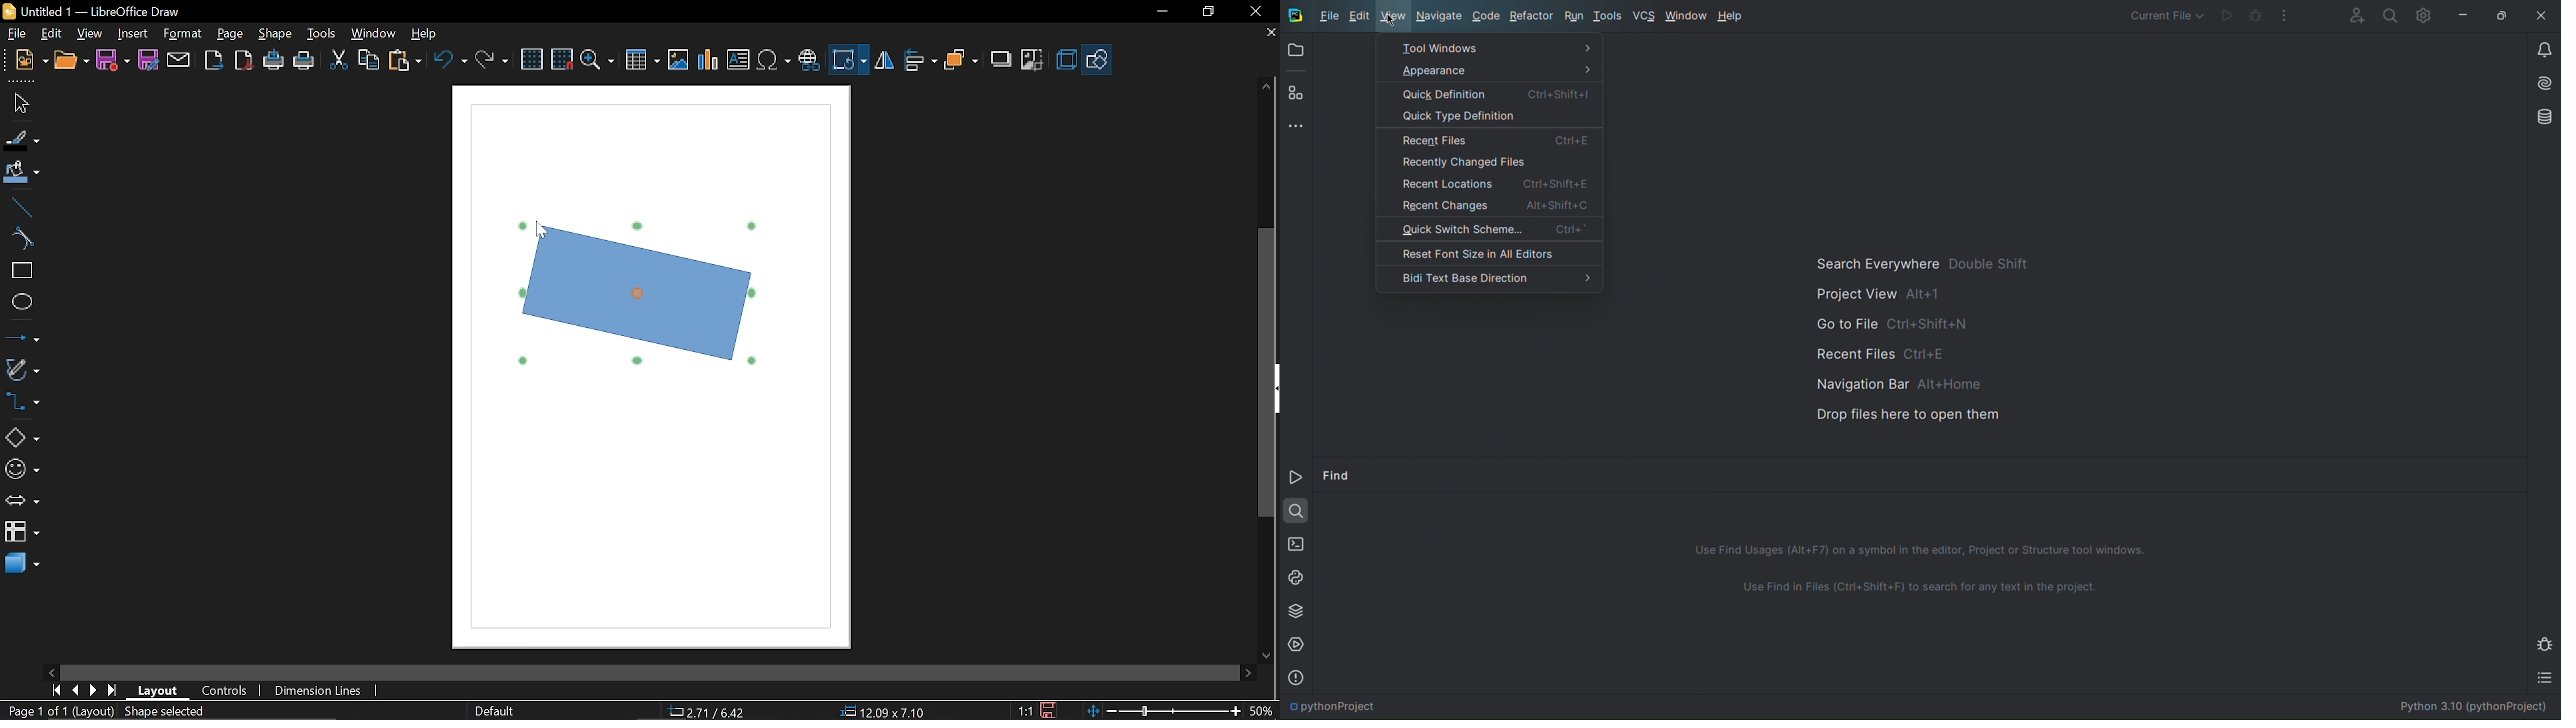 Image resolution: width=2576 pixels, height=728 pixels. I want to click on Navigate, so click(1440, 16).